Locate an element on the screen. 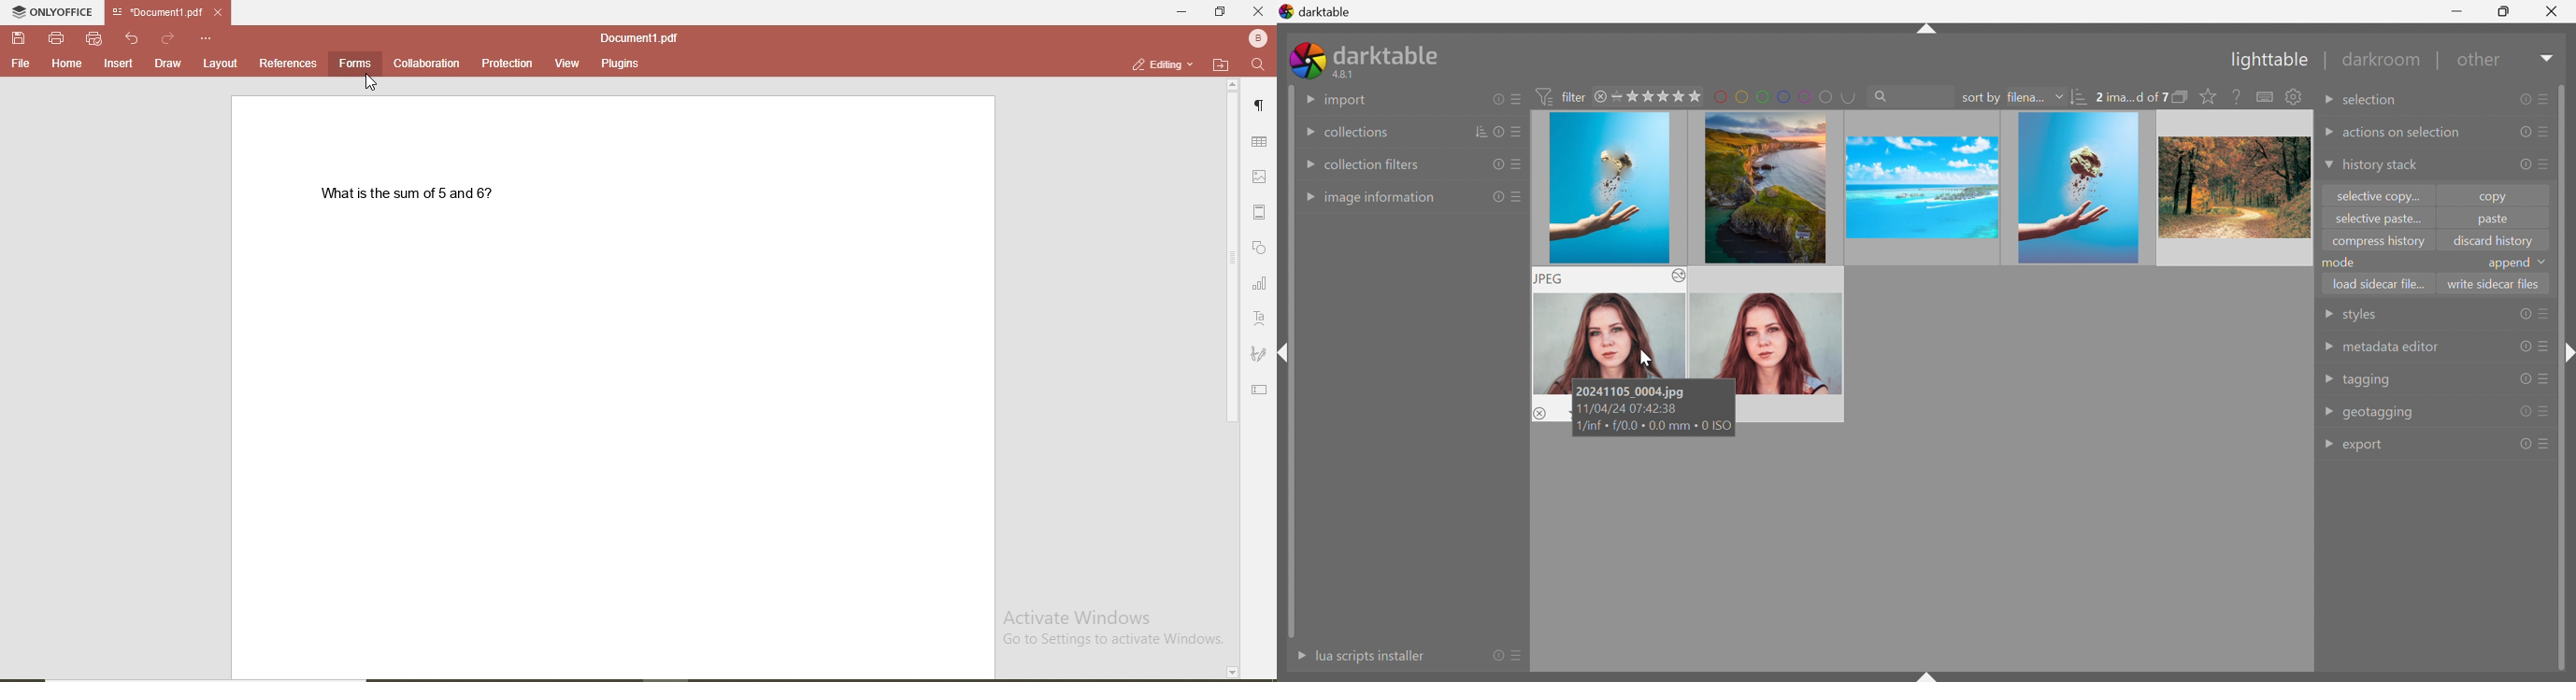  reset is located at coordinates (2522, 131).